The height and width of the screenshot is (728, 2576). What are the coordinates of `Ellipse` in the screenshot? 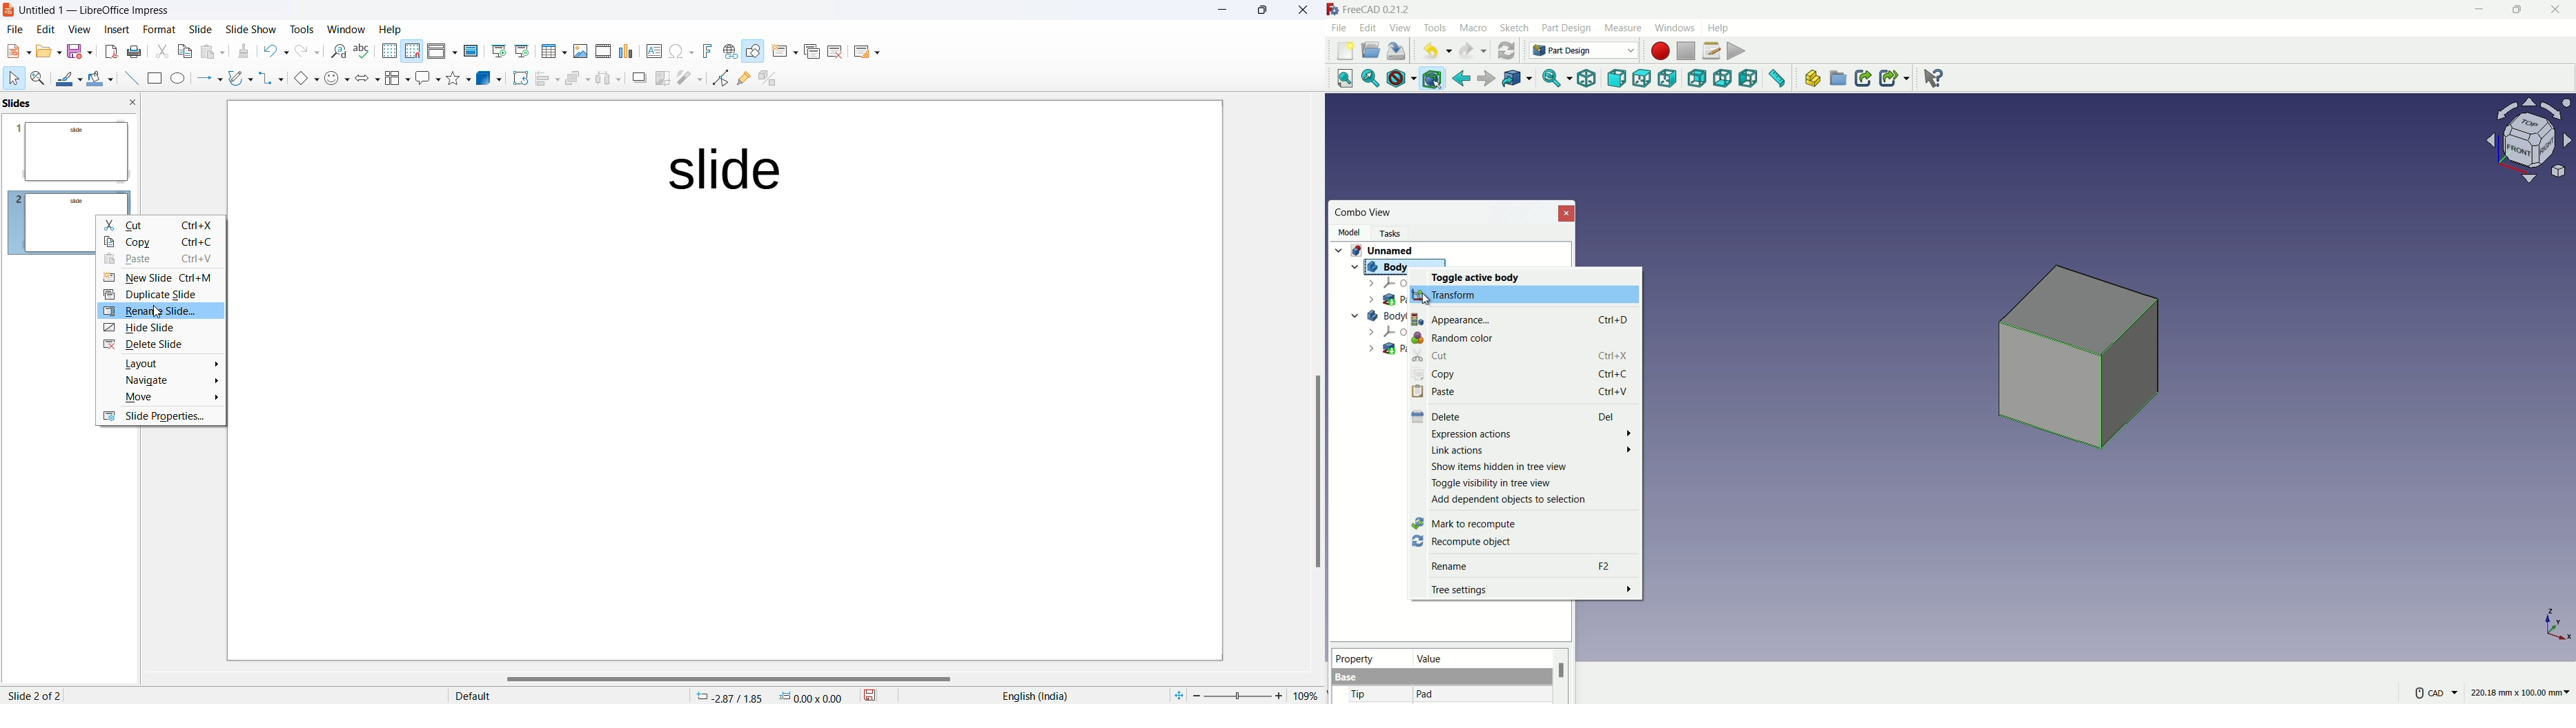 It's located at (177, 79).